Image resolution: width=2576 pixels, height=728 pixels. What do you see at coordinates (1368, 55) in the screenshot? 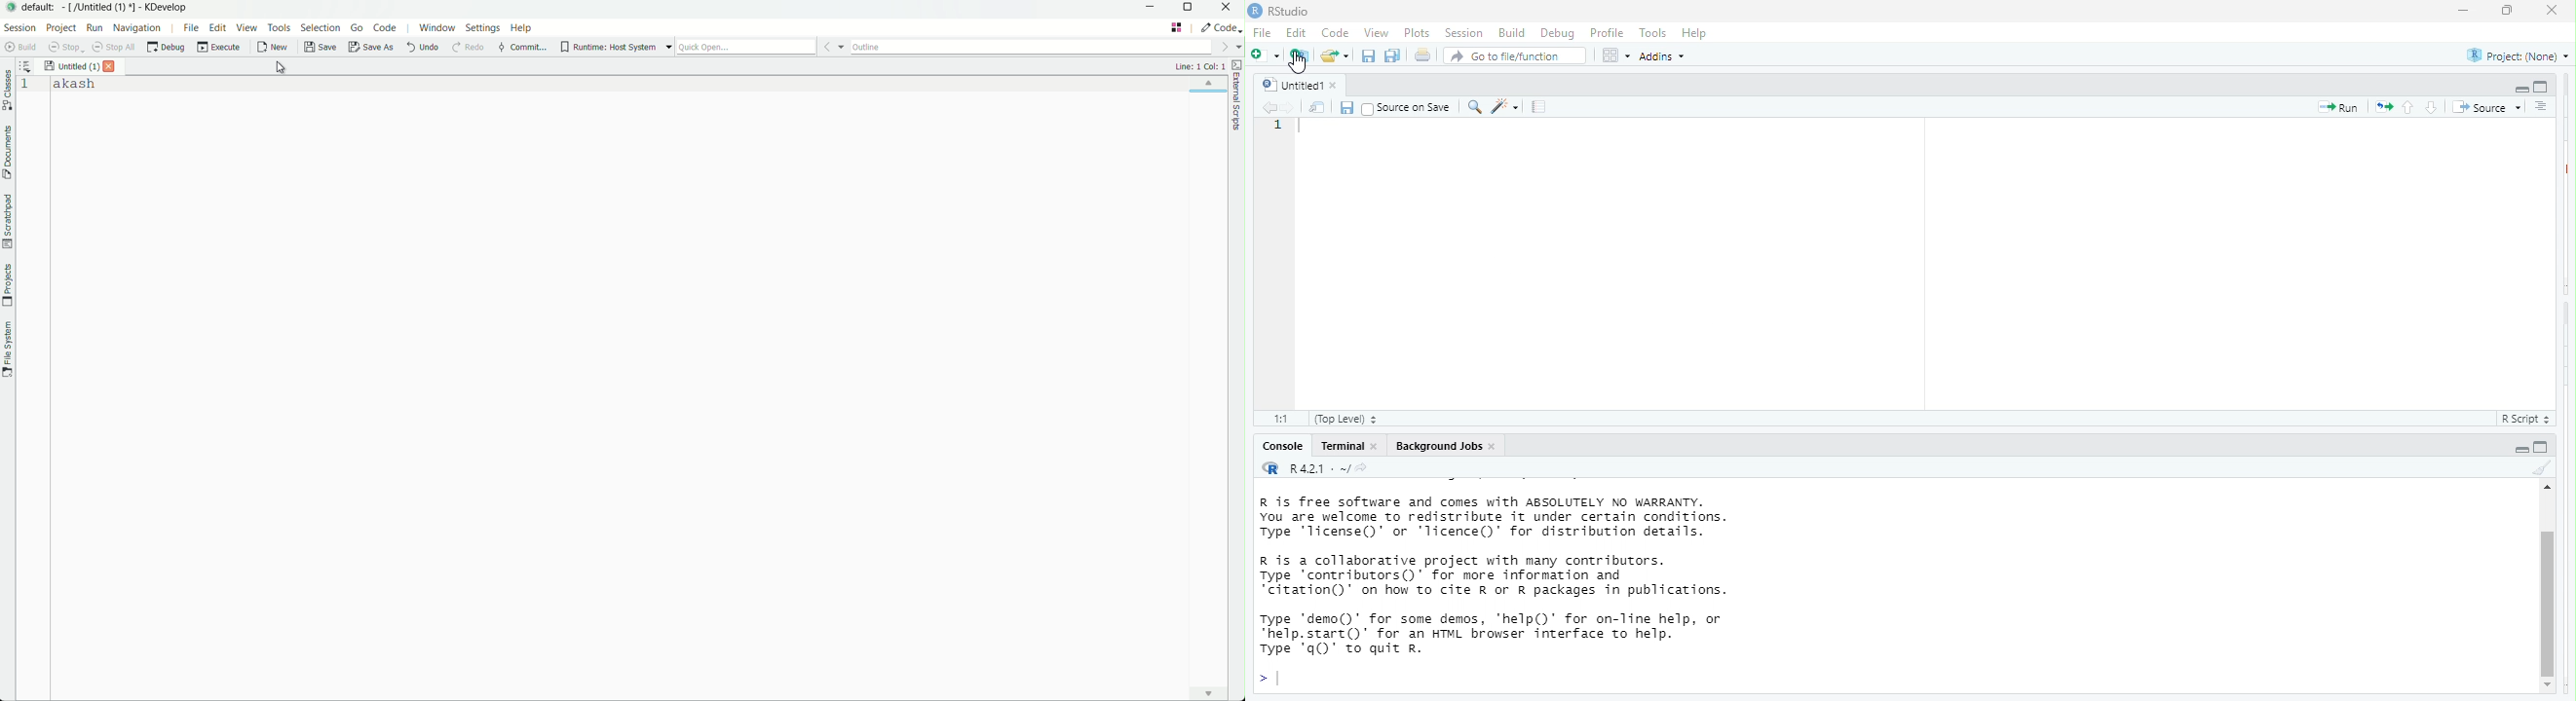
I see `save current document` at bounding box center [1368, 55].